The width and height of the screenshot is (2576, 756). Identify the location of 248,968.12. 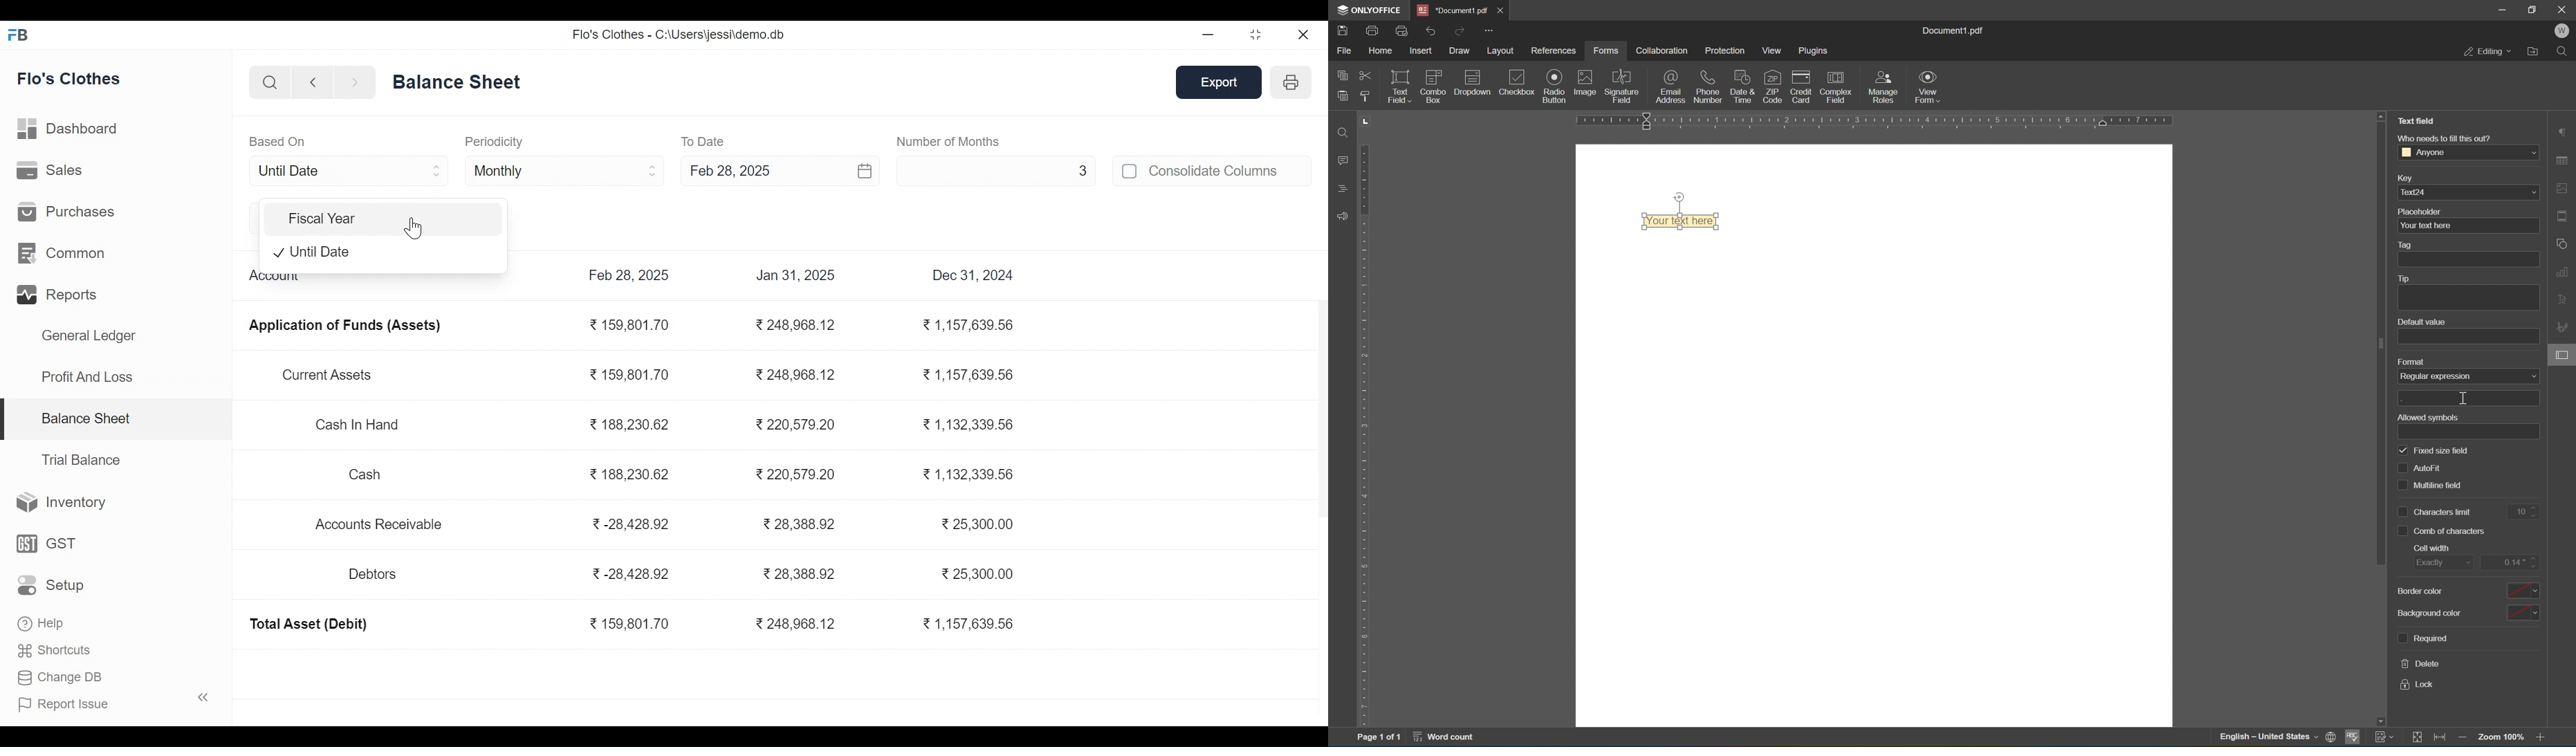
(797, 326).